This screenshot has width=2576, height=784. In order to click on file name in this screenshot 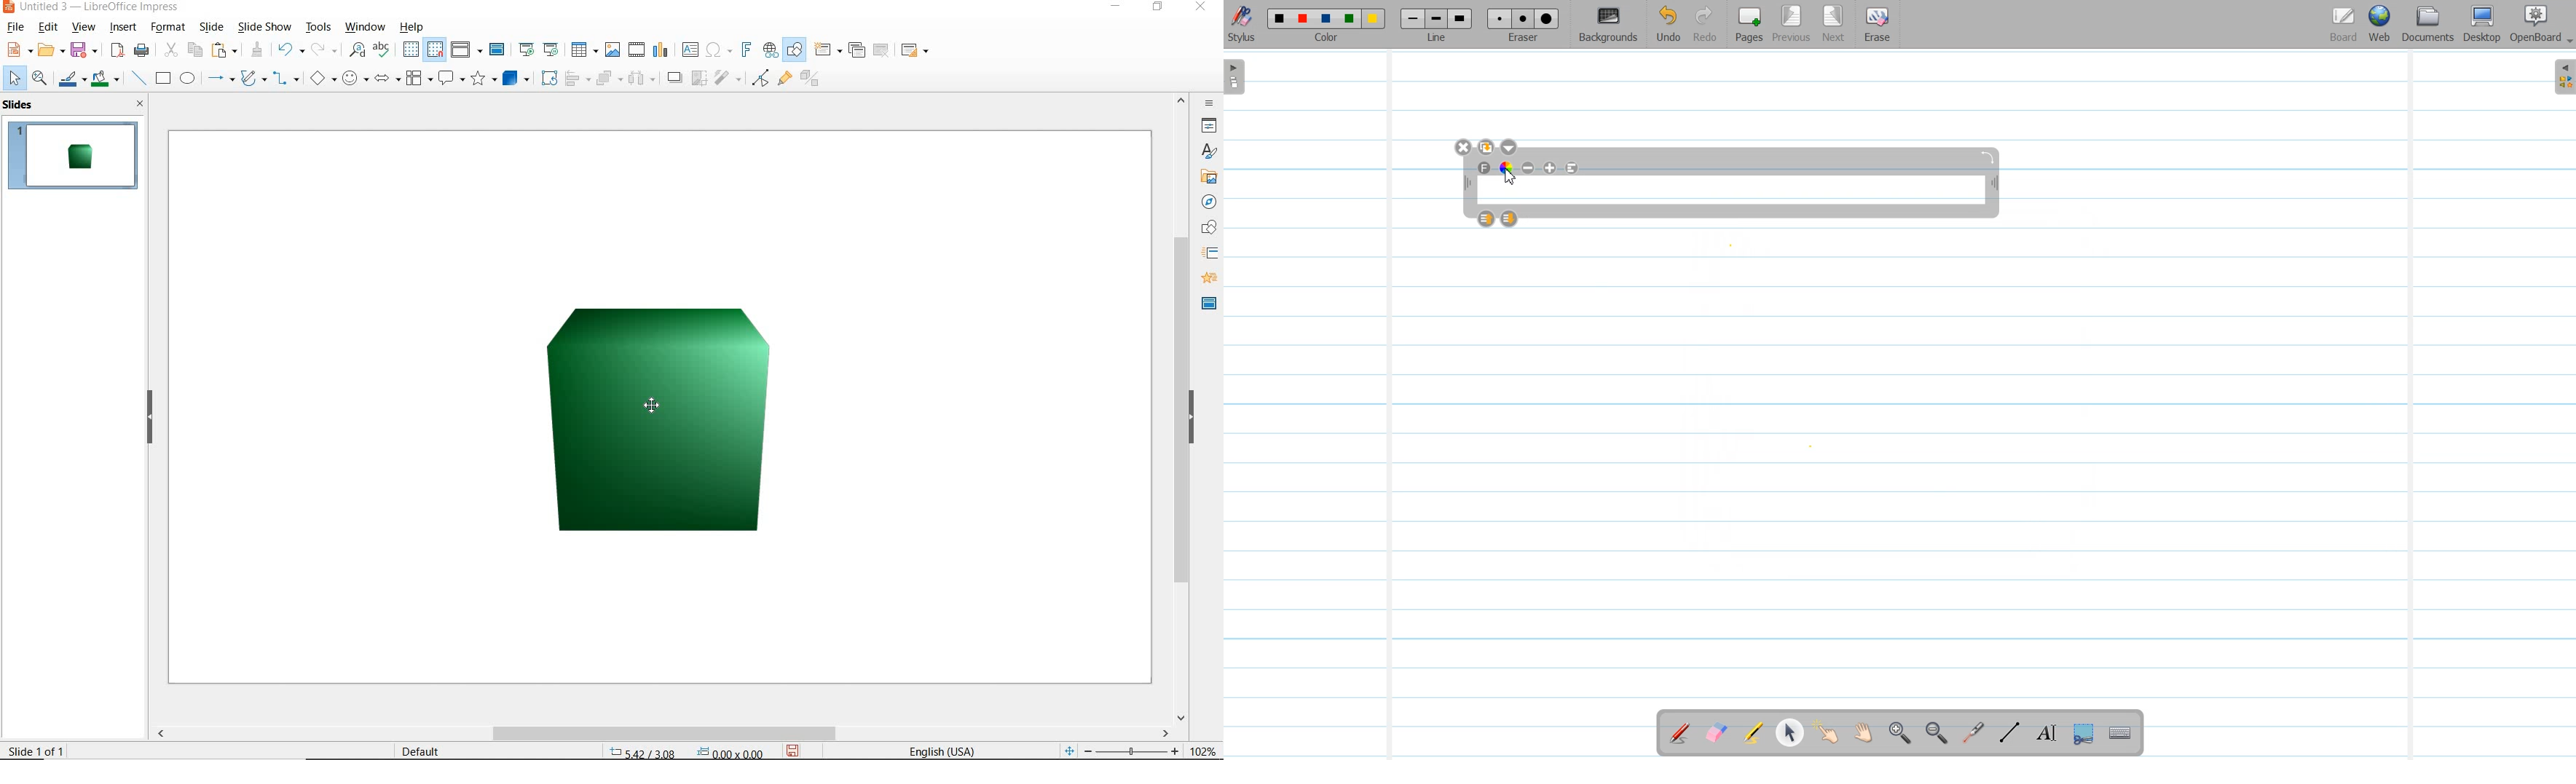, I will do `click(90, 7)`.